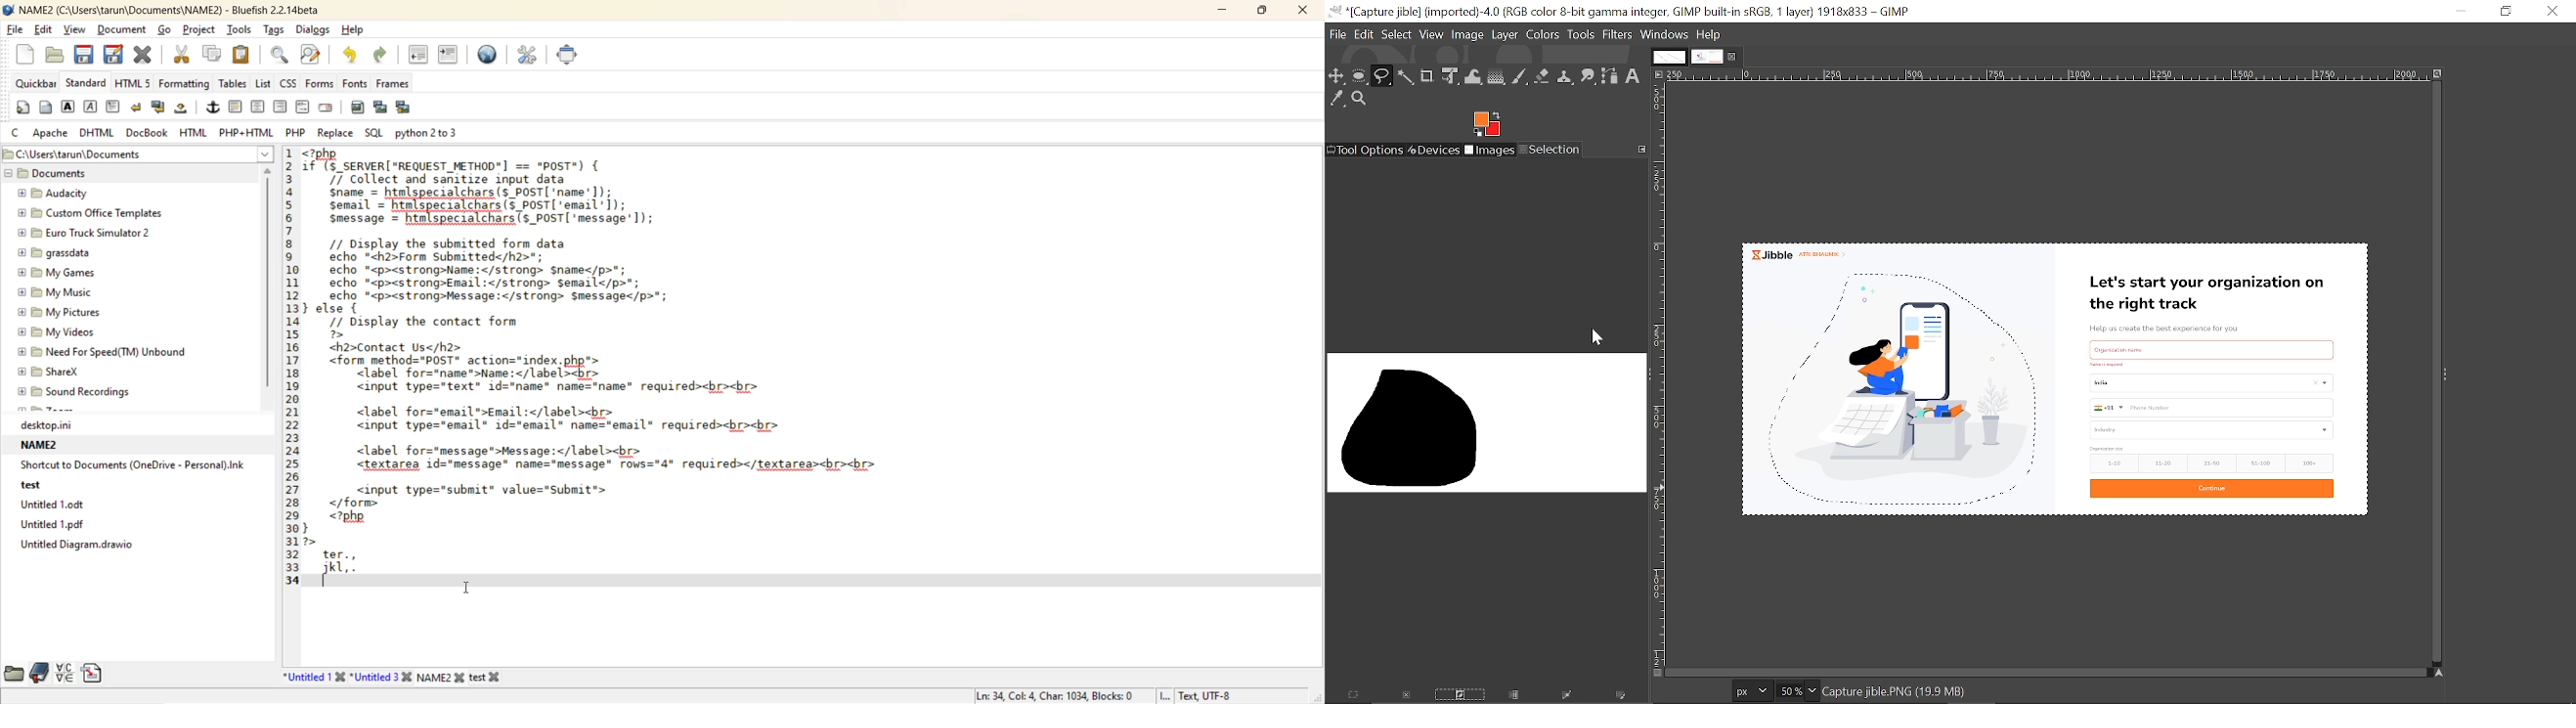  Describe the element at coordinates (302, 106) in the screenshot. I see `html comment` at that location.